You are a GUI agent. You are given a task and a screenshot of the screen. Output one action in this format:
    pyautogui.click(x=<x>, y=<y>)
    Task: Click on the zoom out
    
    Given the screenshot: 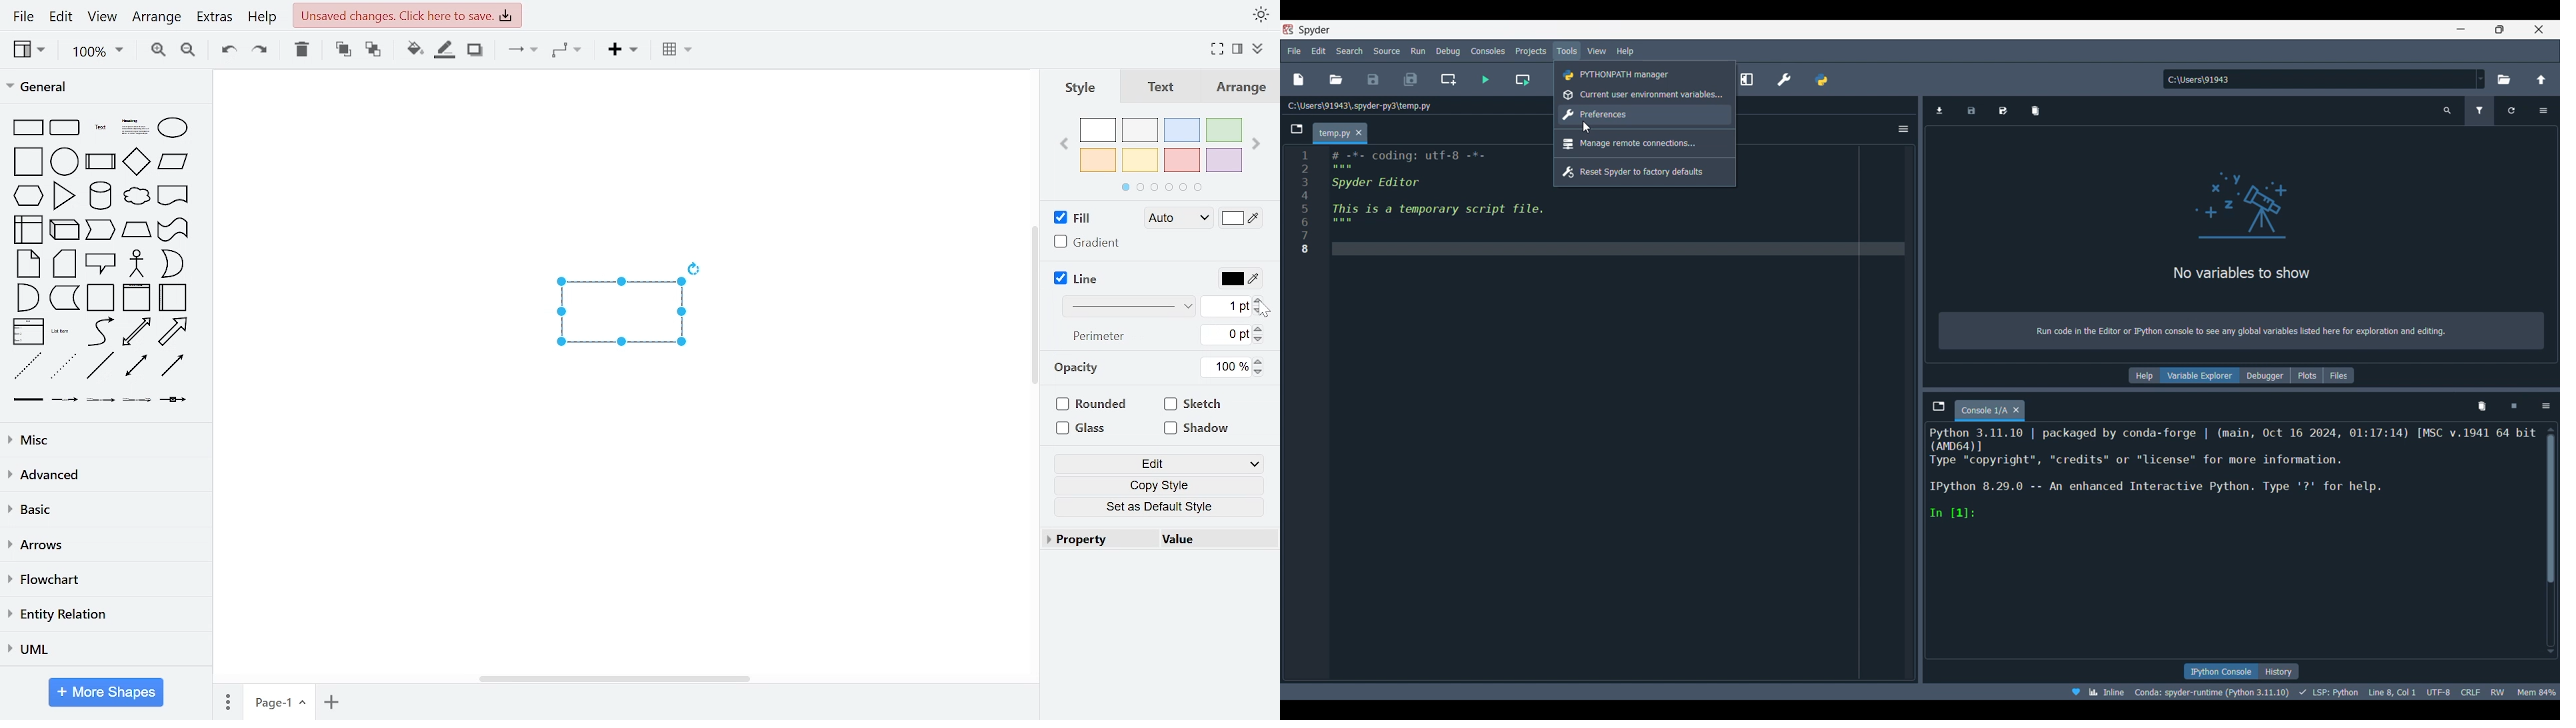 What is the action you would take?
    pyautogui.click(x=192, y=52)
    